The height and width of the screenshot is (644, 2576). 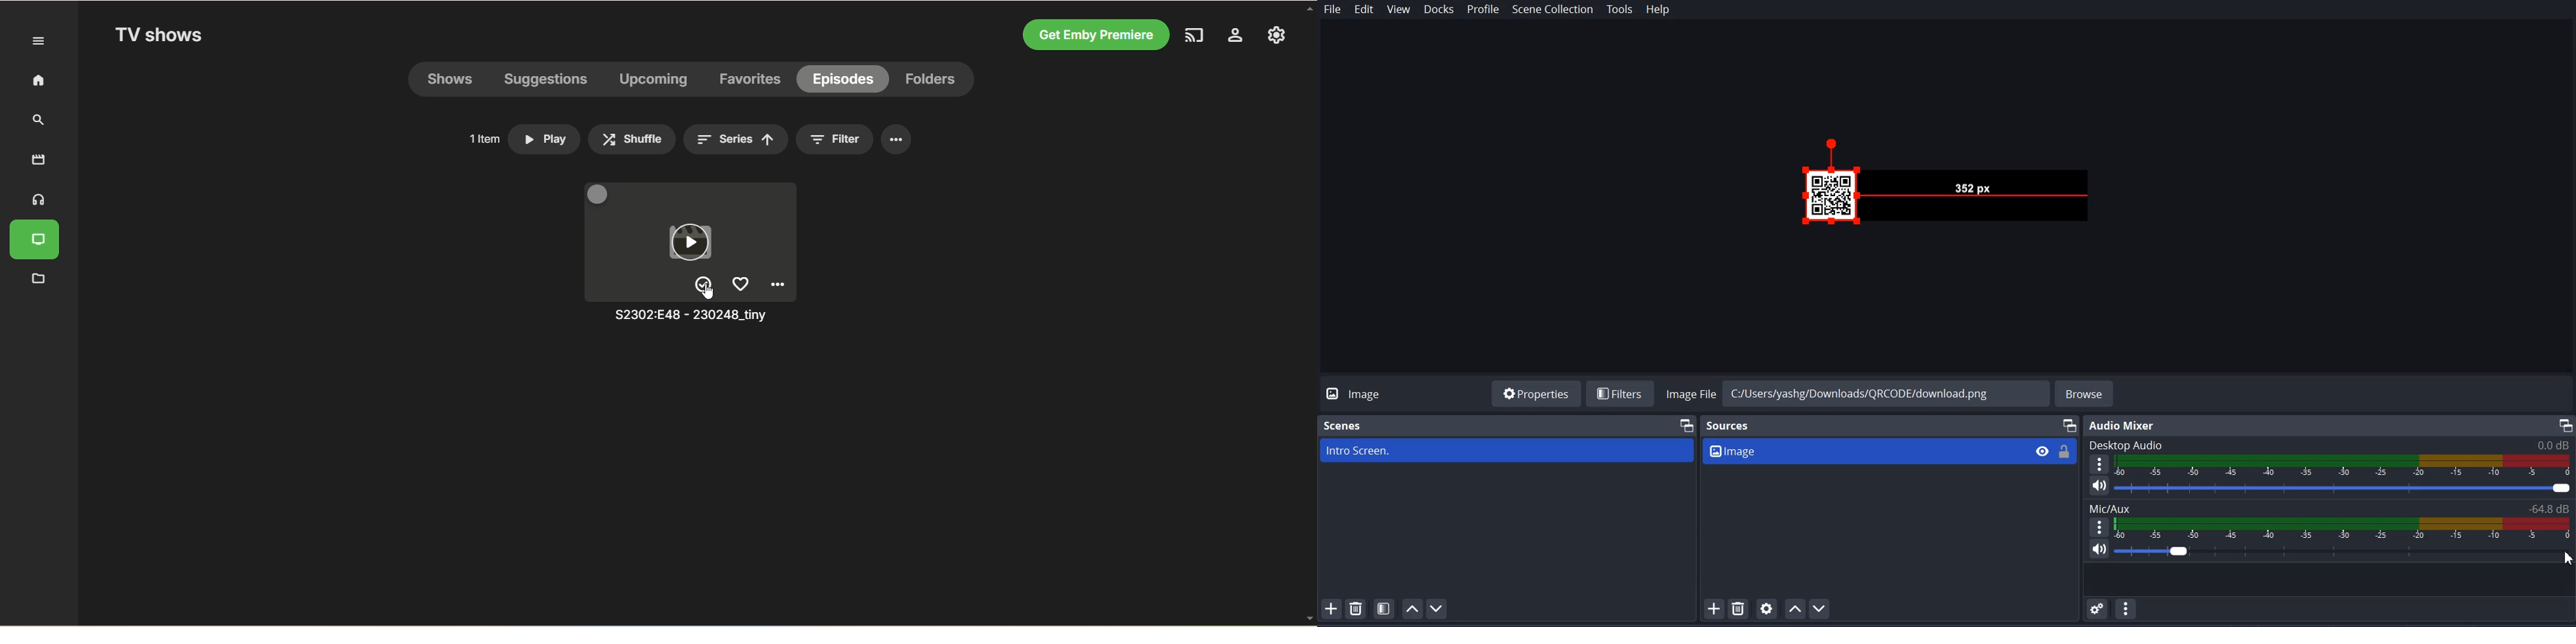 I want to click on Tools, so click(x=1621, y=9).